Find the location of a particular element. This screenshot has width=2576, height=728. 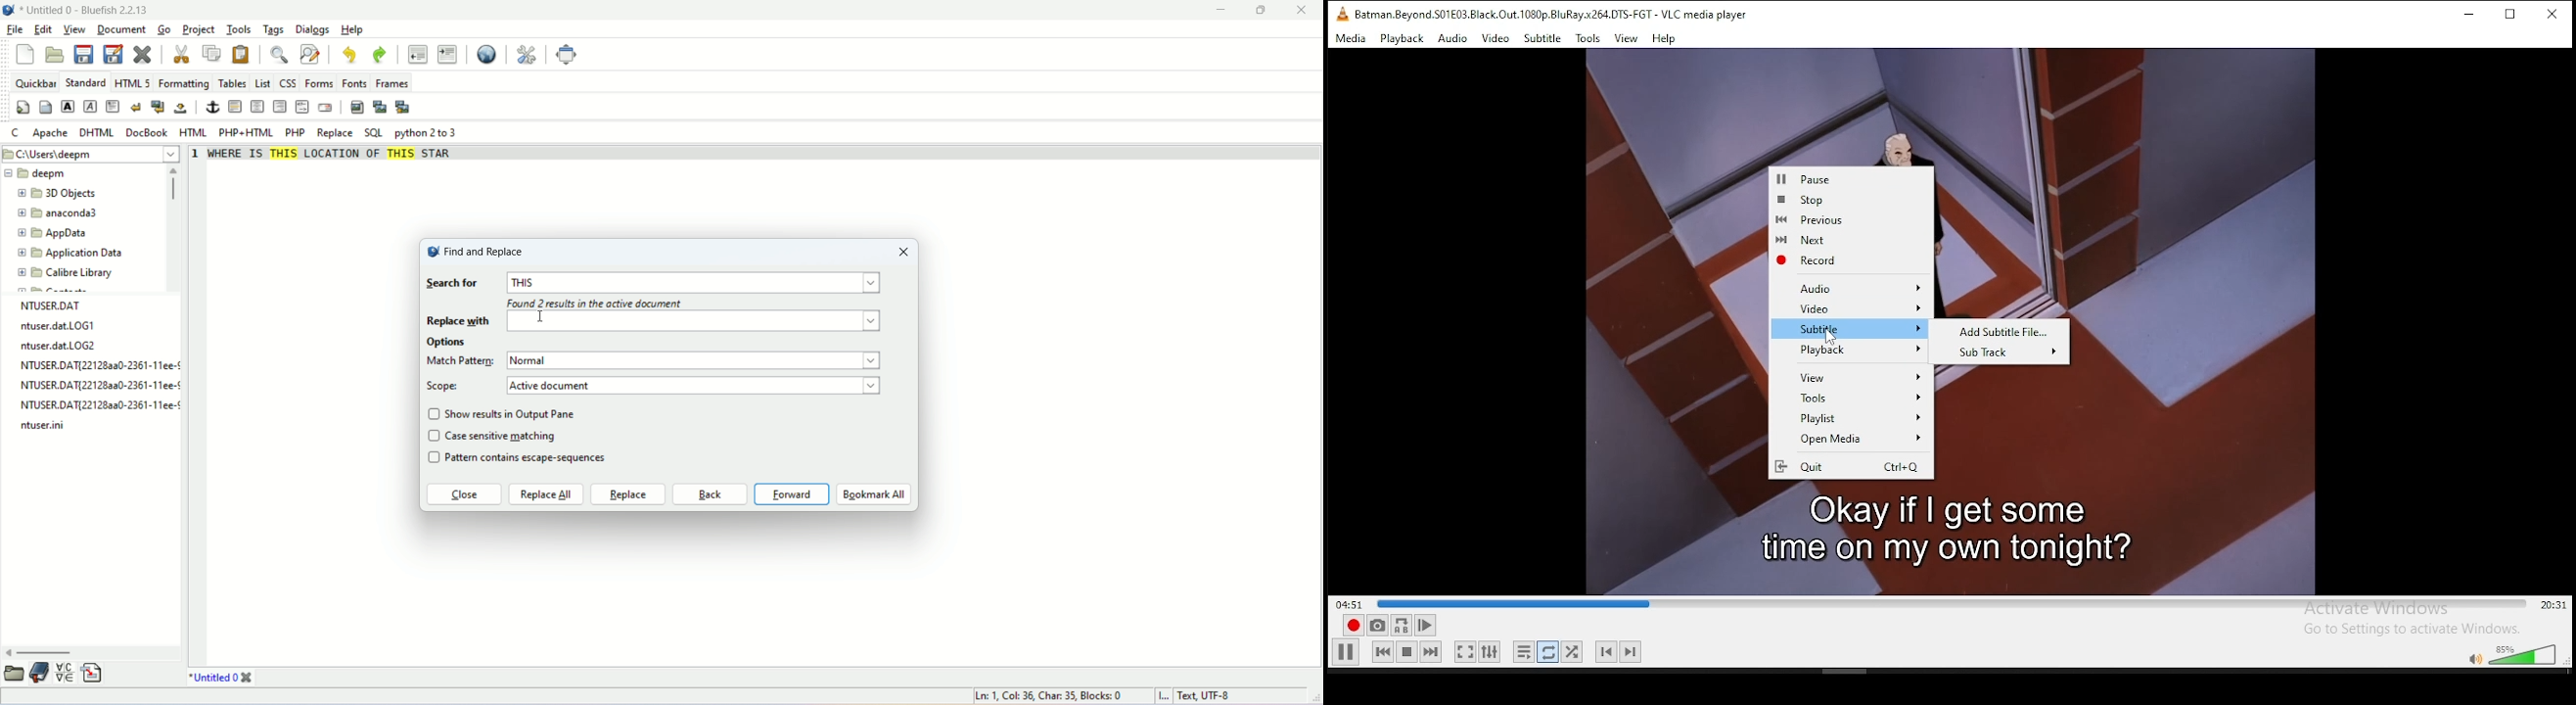

Tools. is located at coordinates (1587, 39).